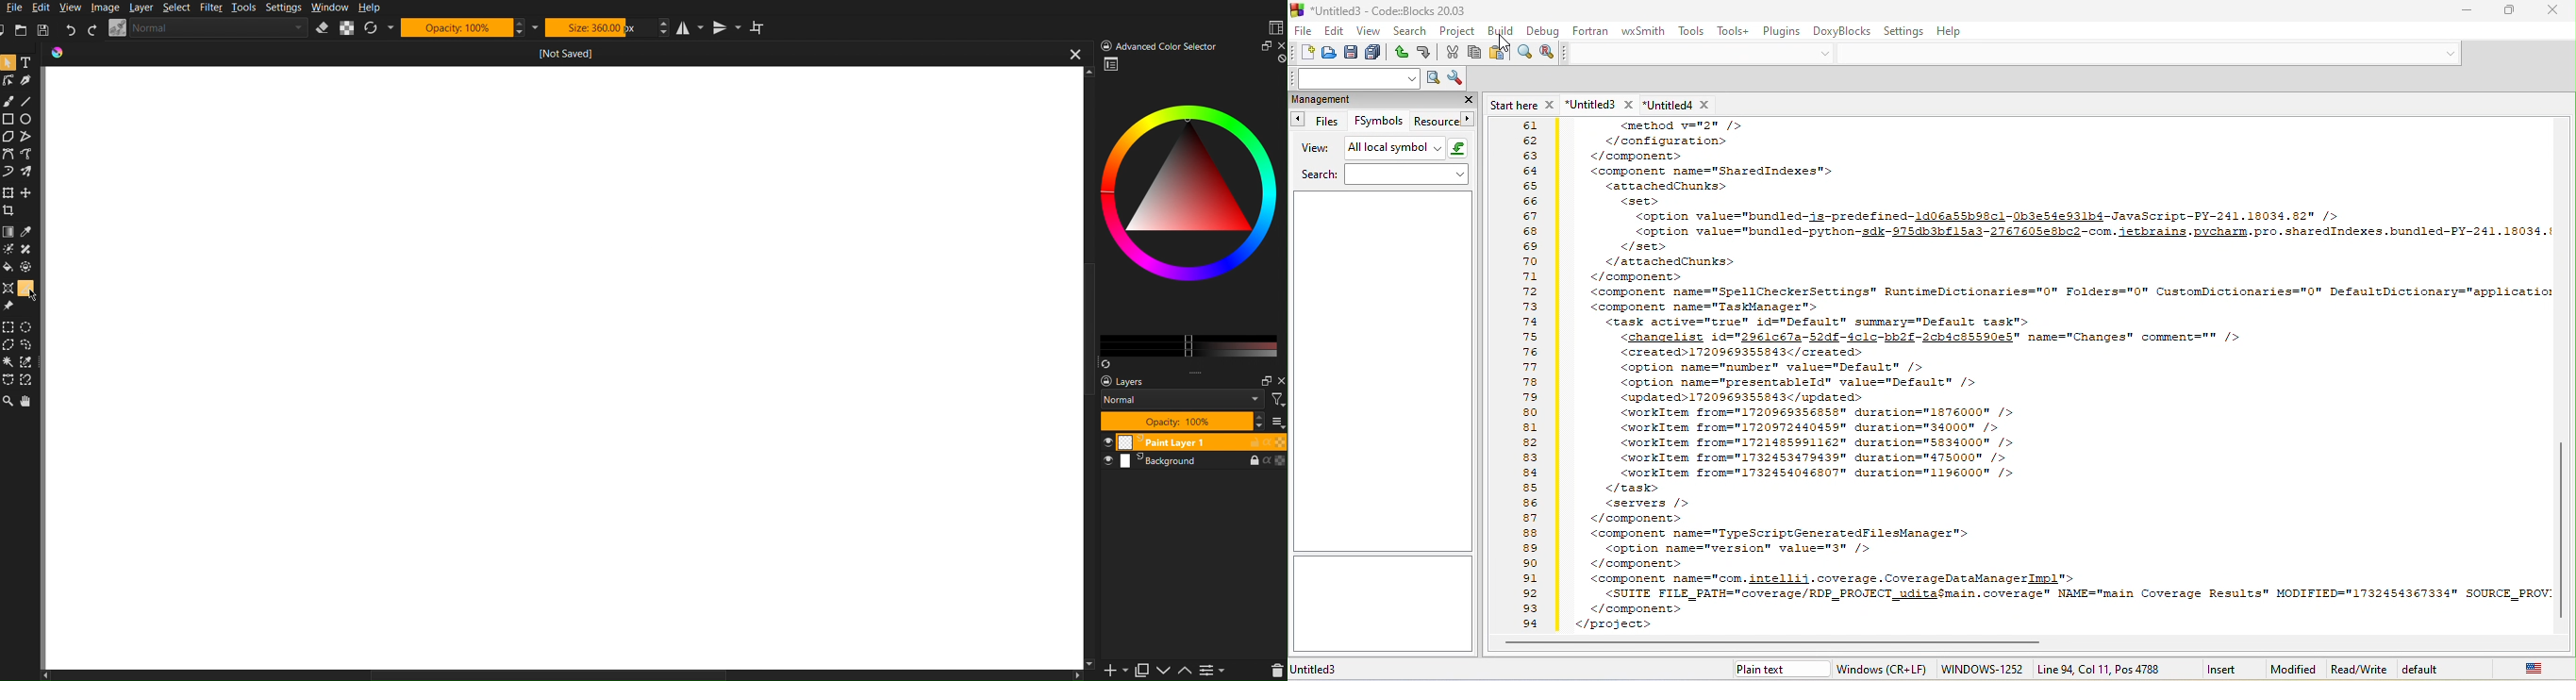 This screenshot has height=700, width=2576. What do you see at coordinates (8, 231) in the screenshot?
I see `Color Tools` at bounding box center [8, 231].